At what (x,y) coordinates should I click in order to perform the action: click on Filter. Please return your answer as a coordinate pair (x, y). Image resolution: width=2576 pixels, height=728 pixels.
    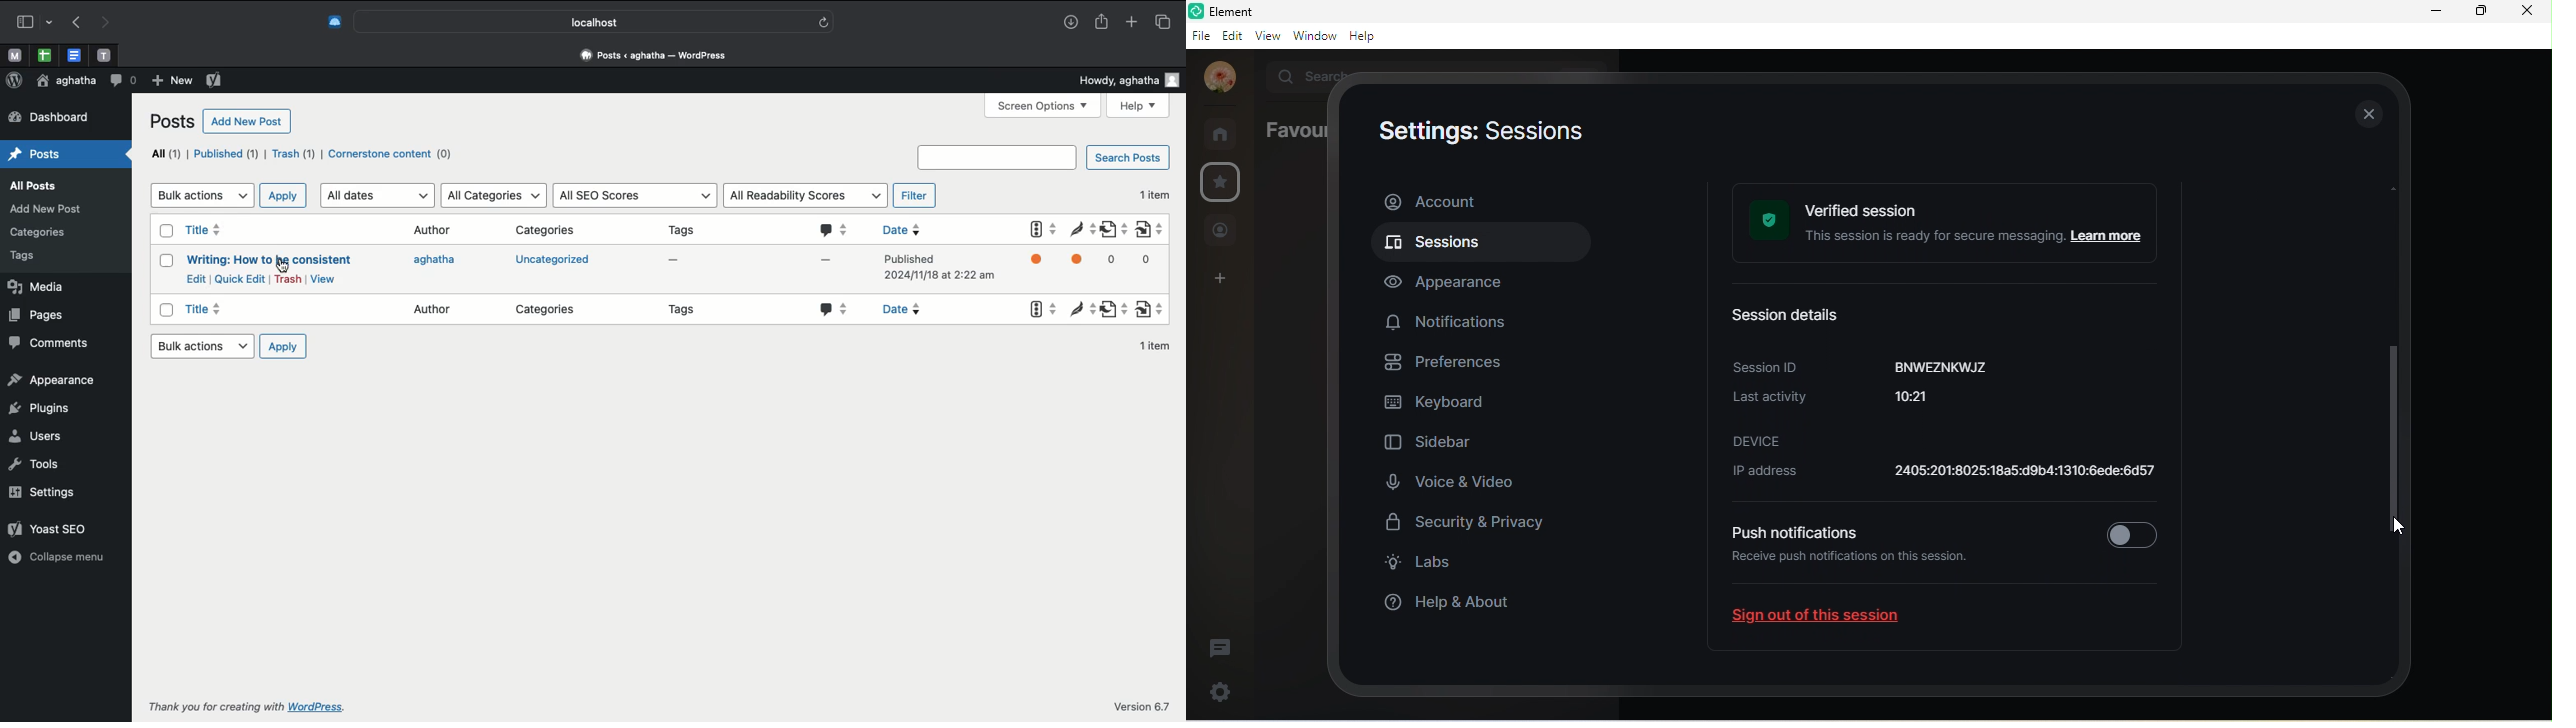
    Looking at the image, I should click on (917, 196).